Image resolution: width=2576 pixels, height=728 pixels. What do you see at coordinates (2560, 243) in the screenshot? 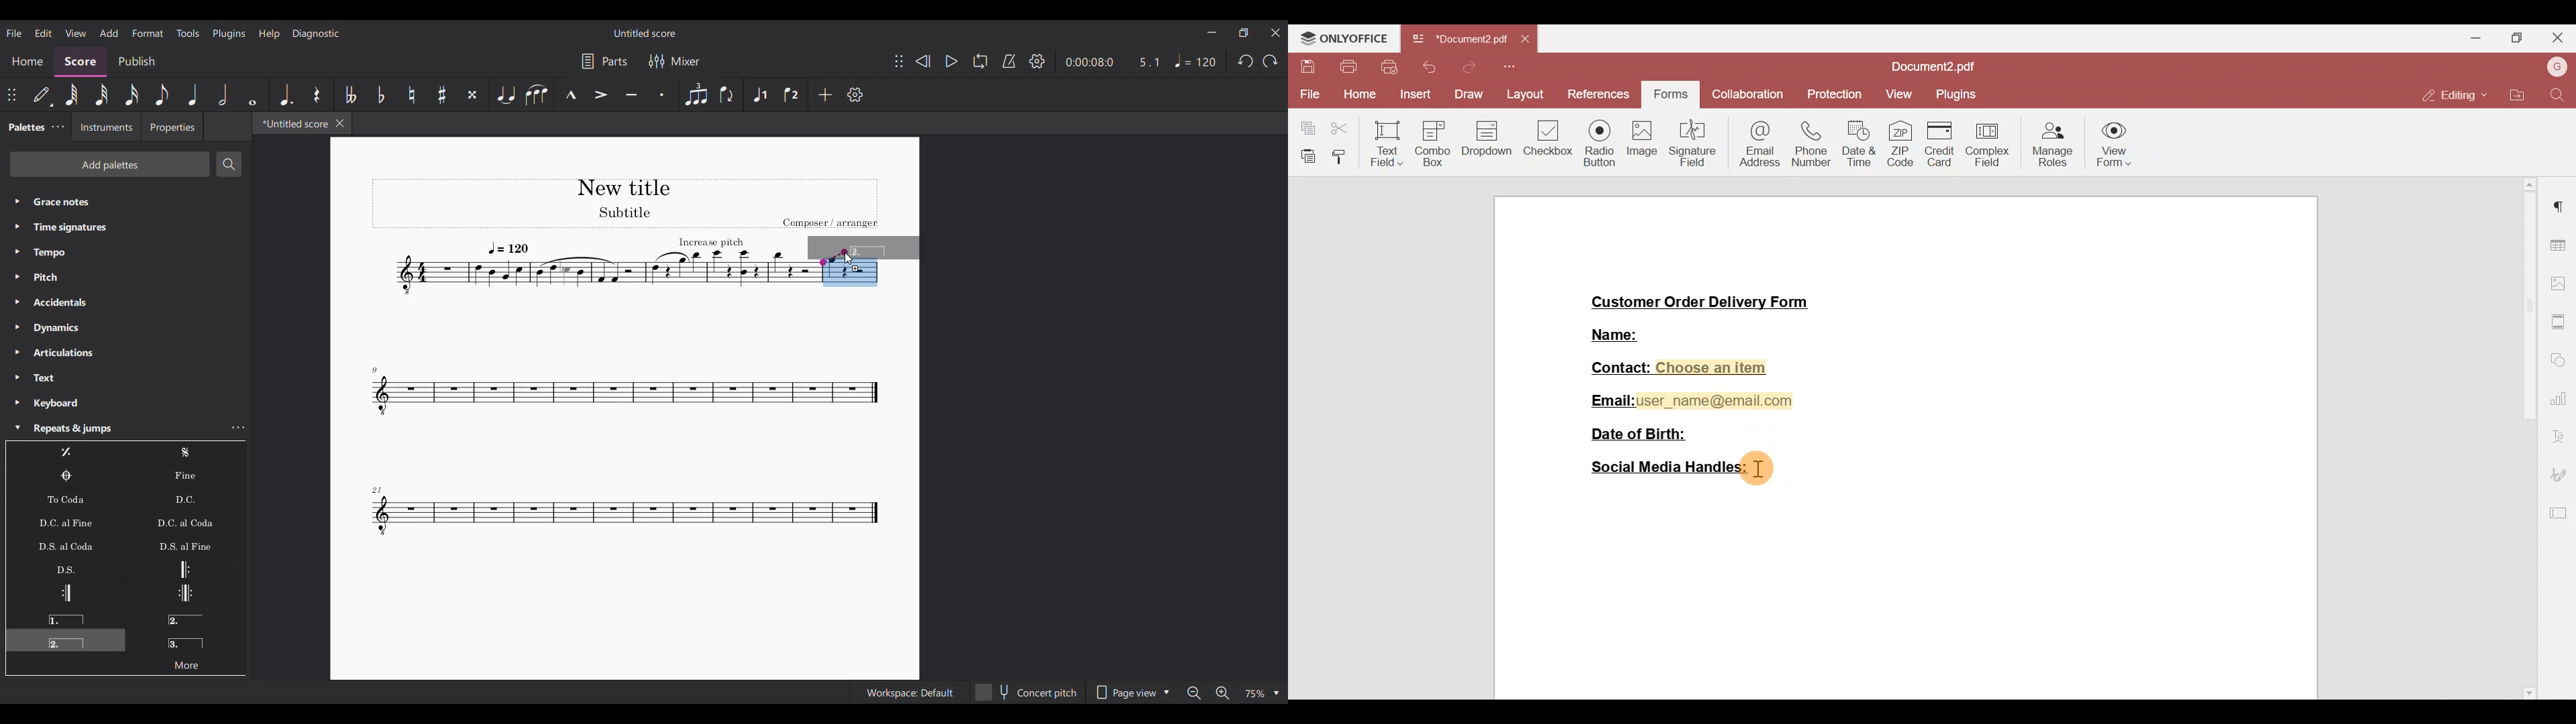
I see `Table settings` at bounding box center [2560, 243].